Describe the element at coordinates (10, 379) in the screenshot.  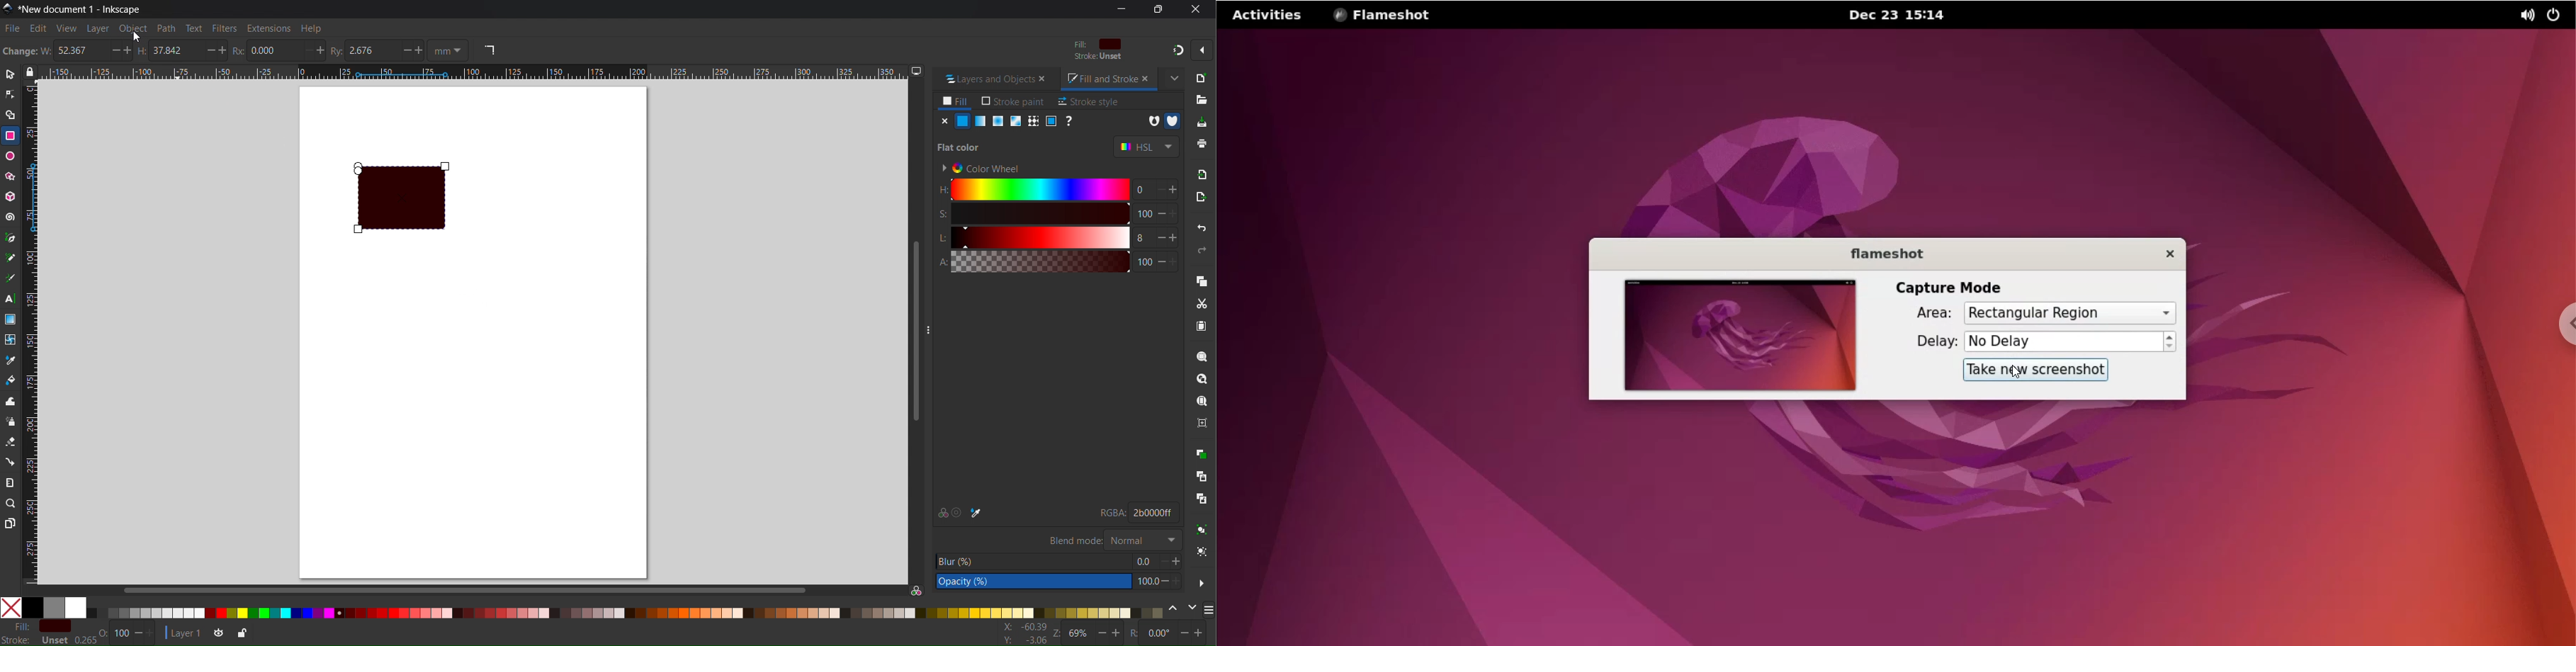
I see `Paint bucket tool` at that location.